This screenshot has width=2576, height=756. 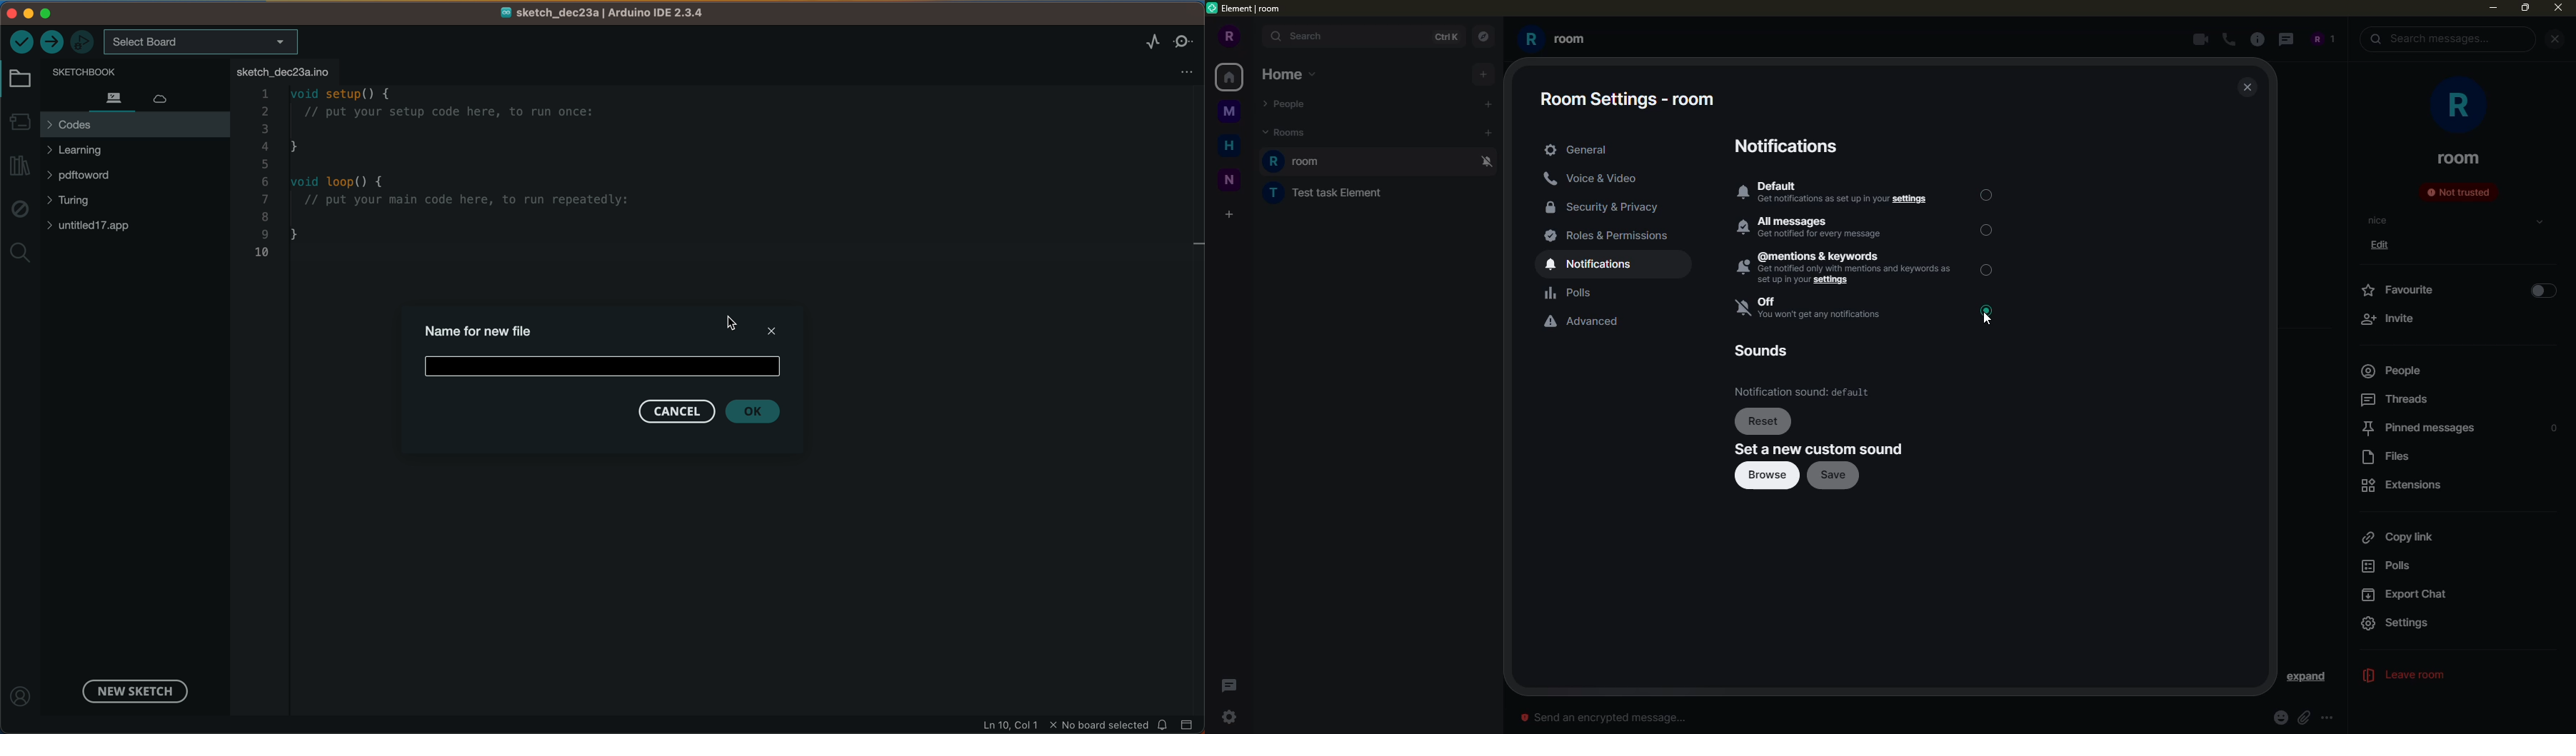 I want to click on close, so click(x=2248, y=89).